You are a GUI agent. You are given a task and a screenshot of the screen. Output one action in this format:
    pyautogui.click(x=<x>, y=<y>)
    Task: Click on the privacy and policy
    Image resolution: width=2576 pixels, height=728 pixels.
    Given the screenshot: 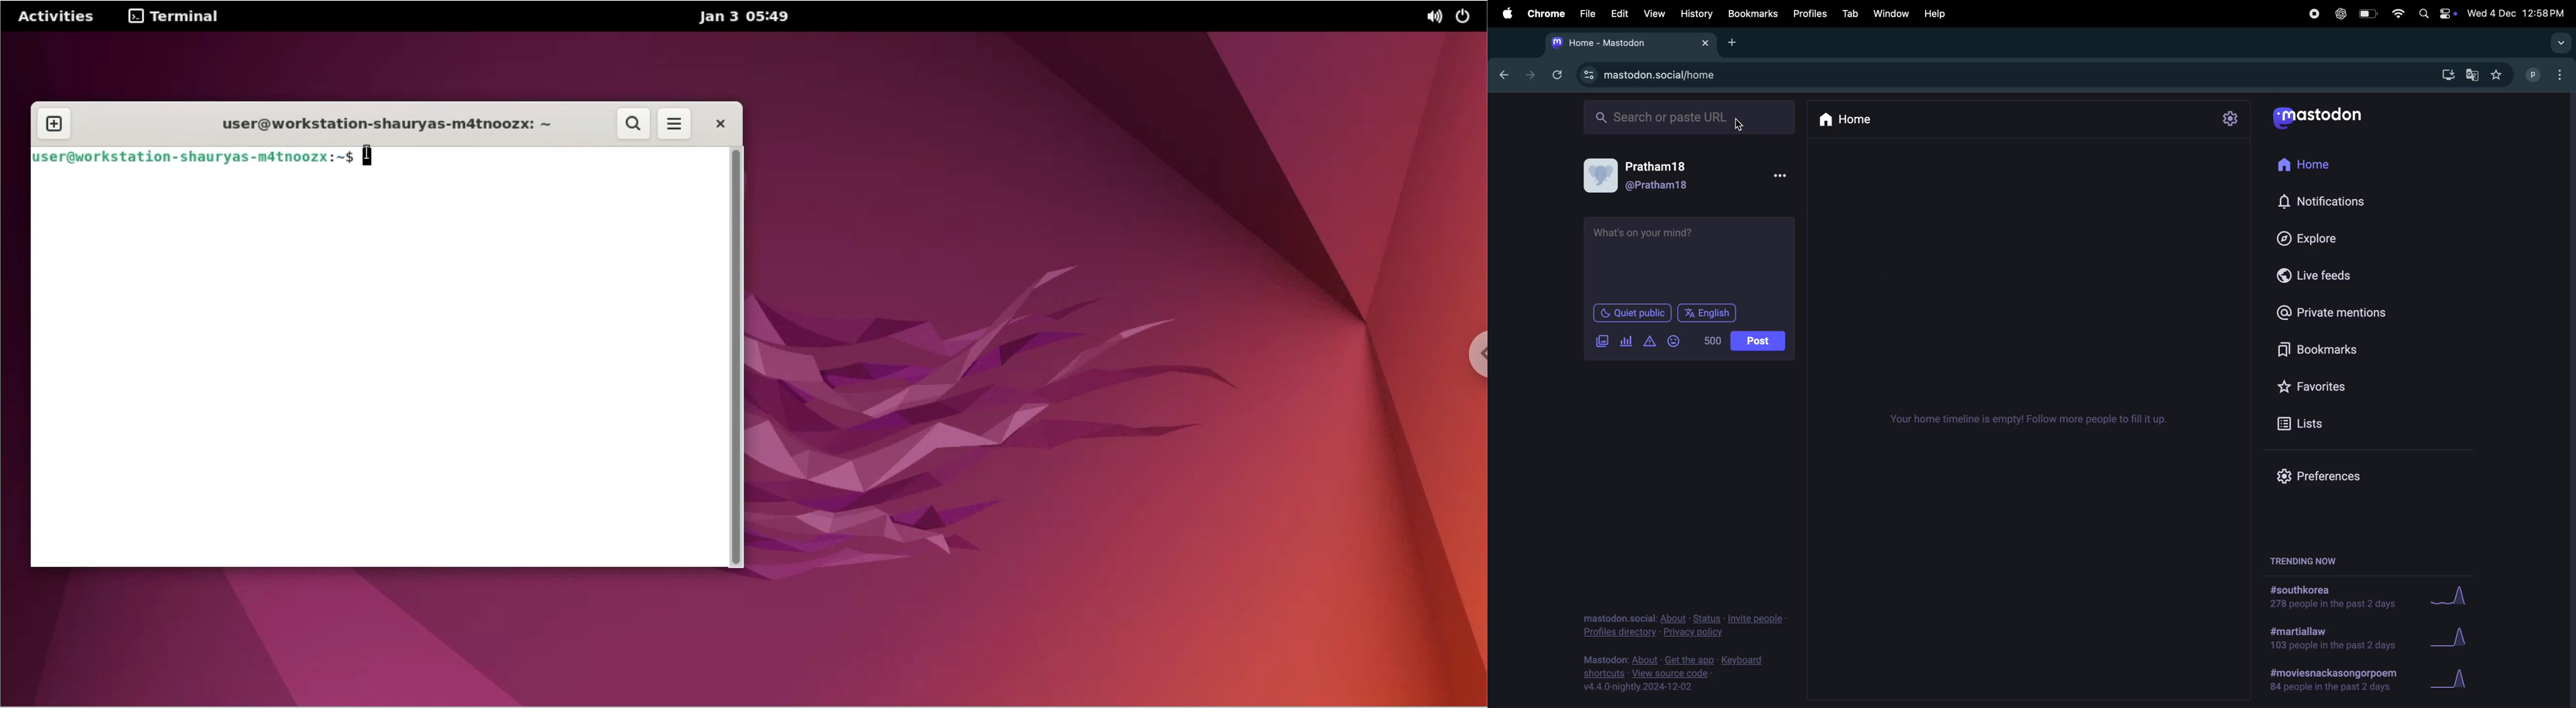 What is the action you would take?
    pyautogui.click(x=1686, y=625)
    